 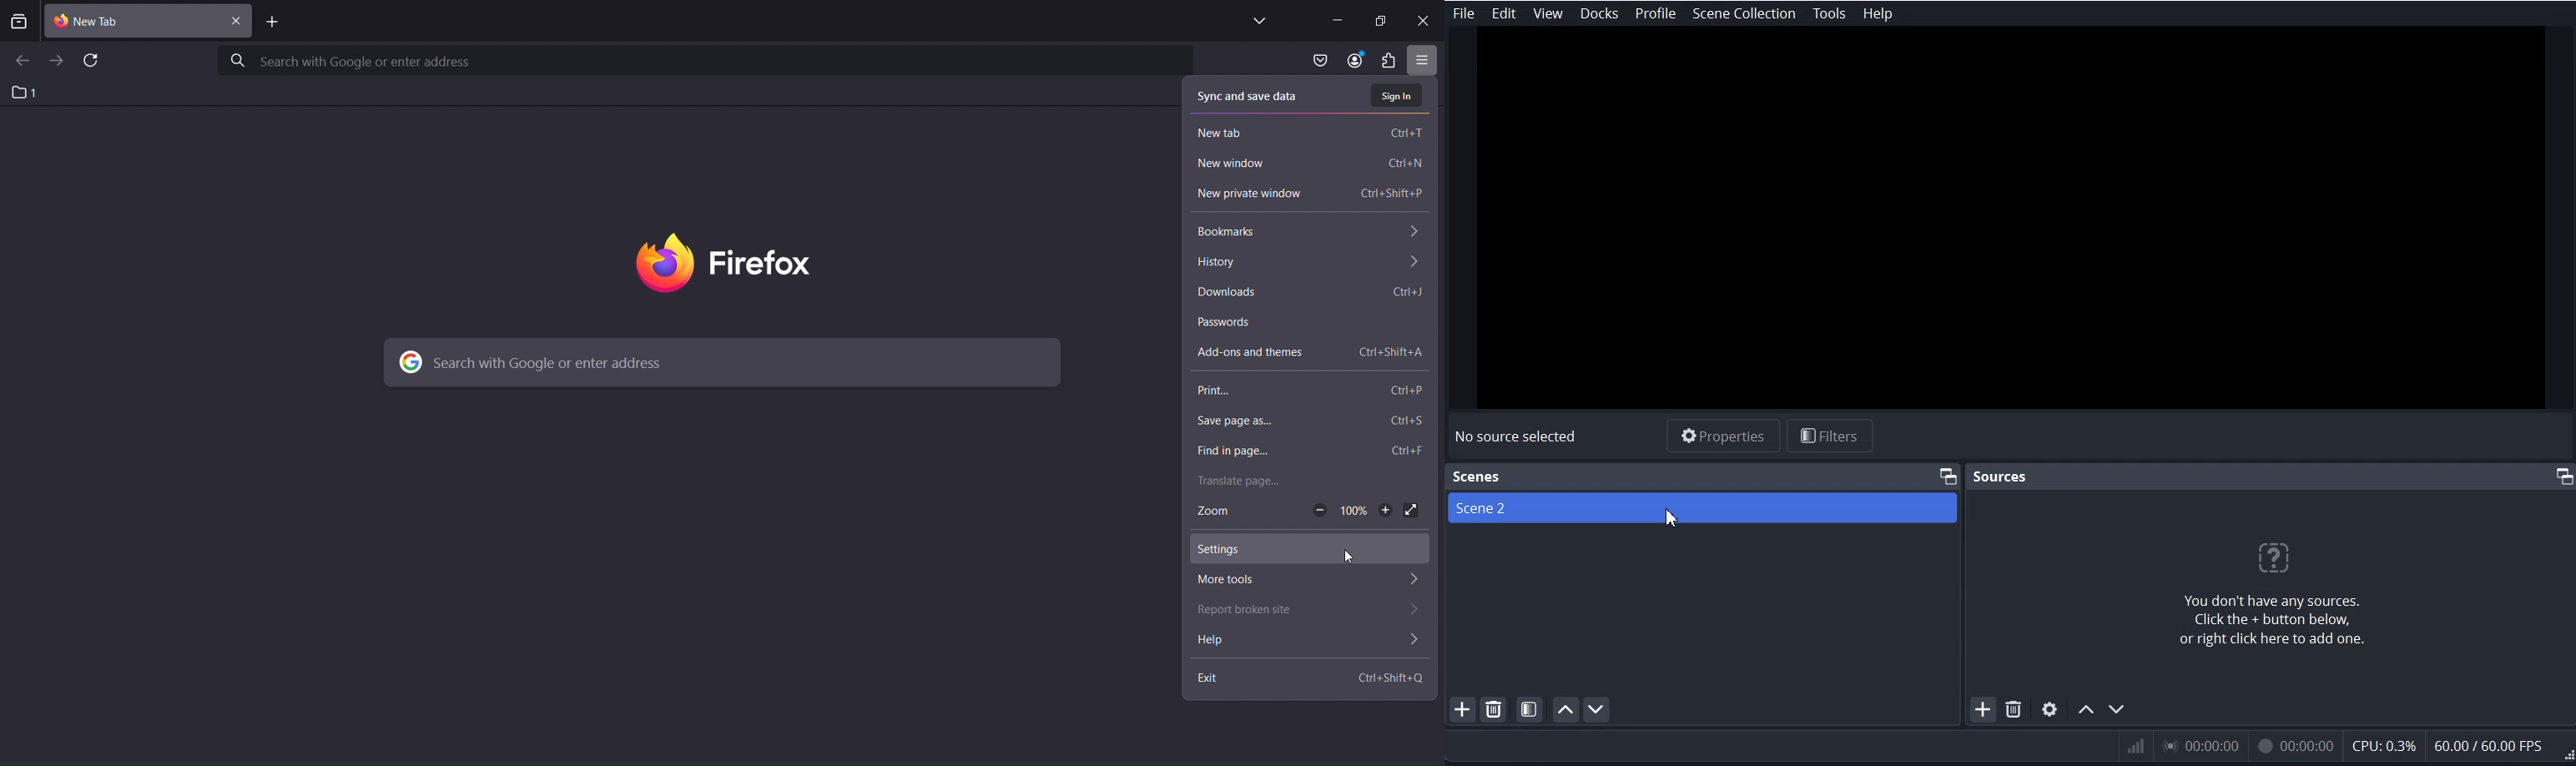 I want to click on Visual Parameter, so click(x=2344, y=748).